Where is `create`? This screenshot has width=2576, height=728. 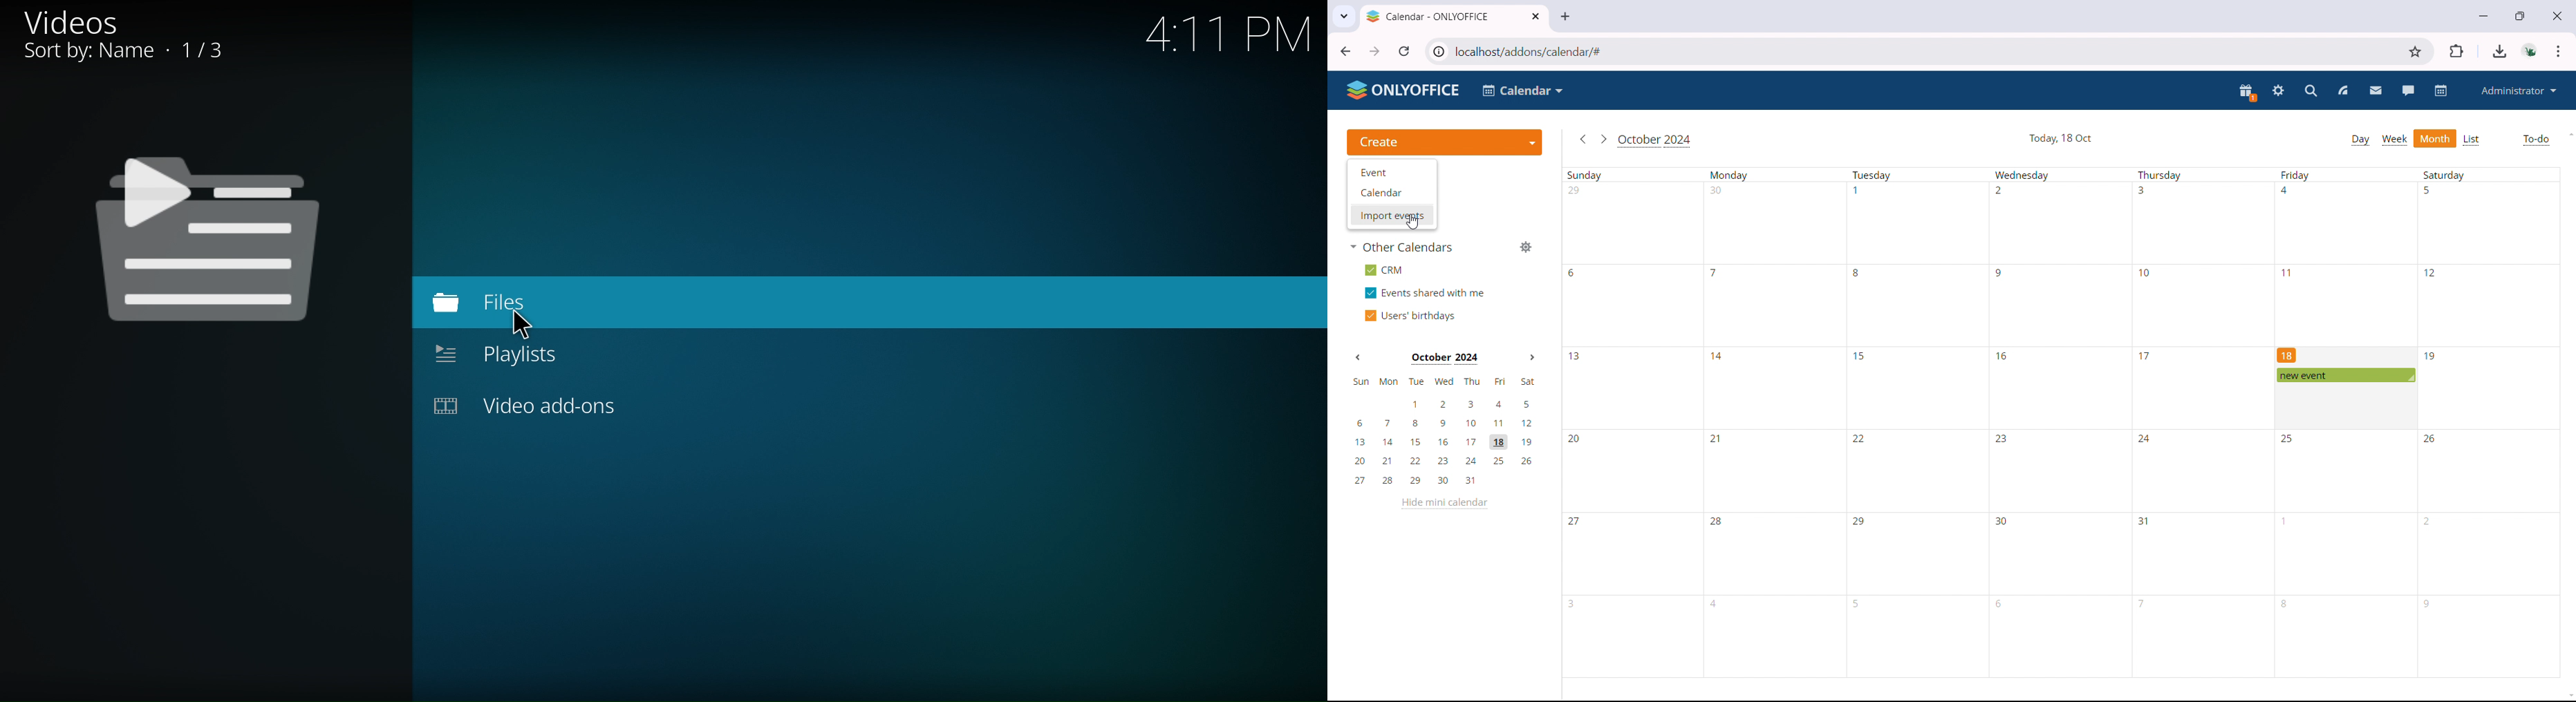 create is located at coordinates (1444, 142).